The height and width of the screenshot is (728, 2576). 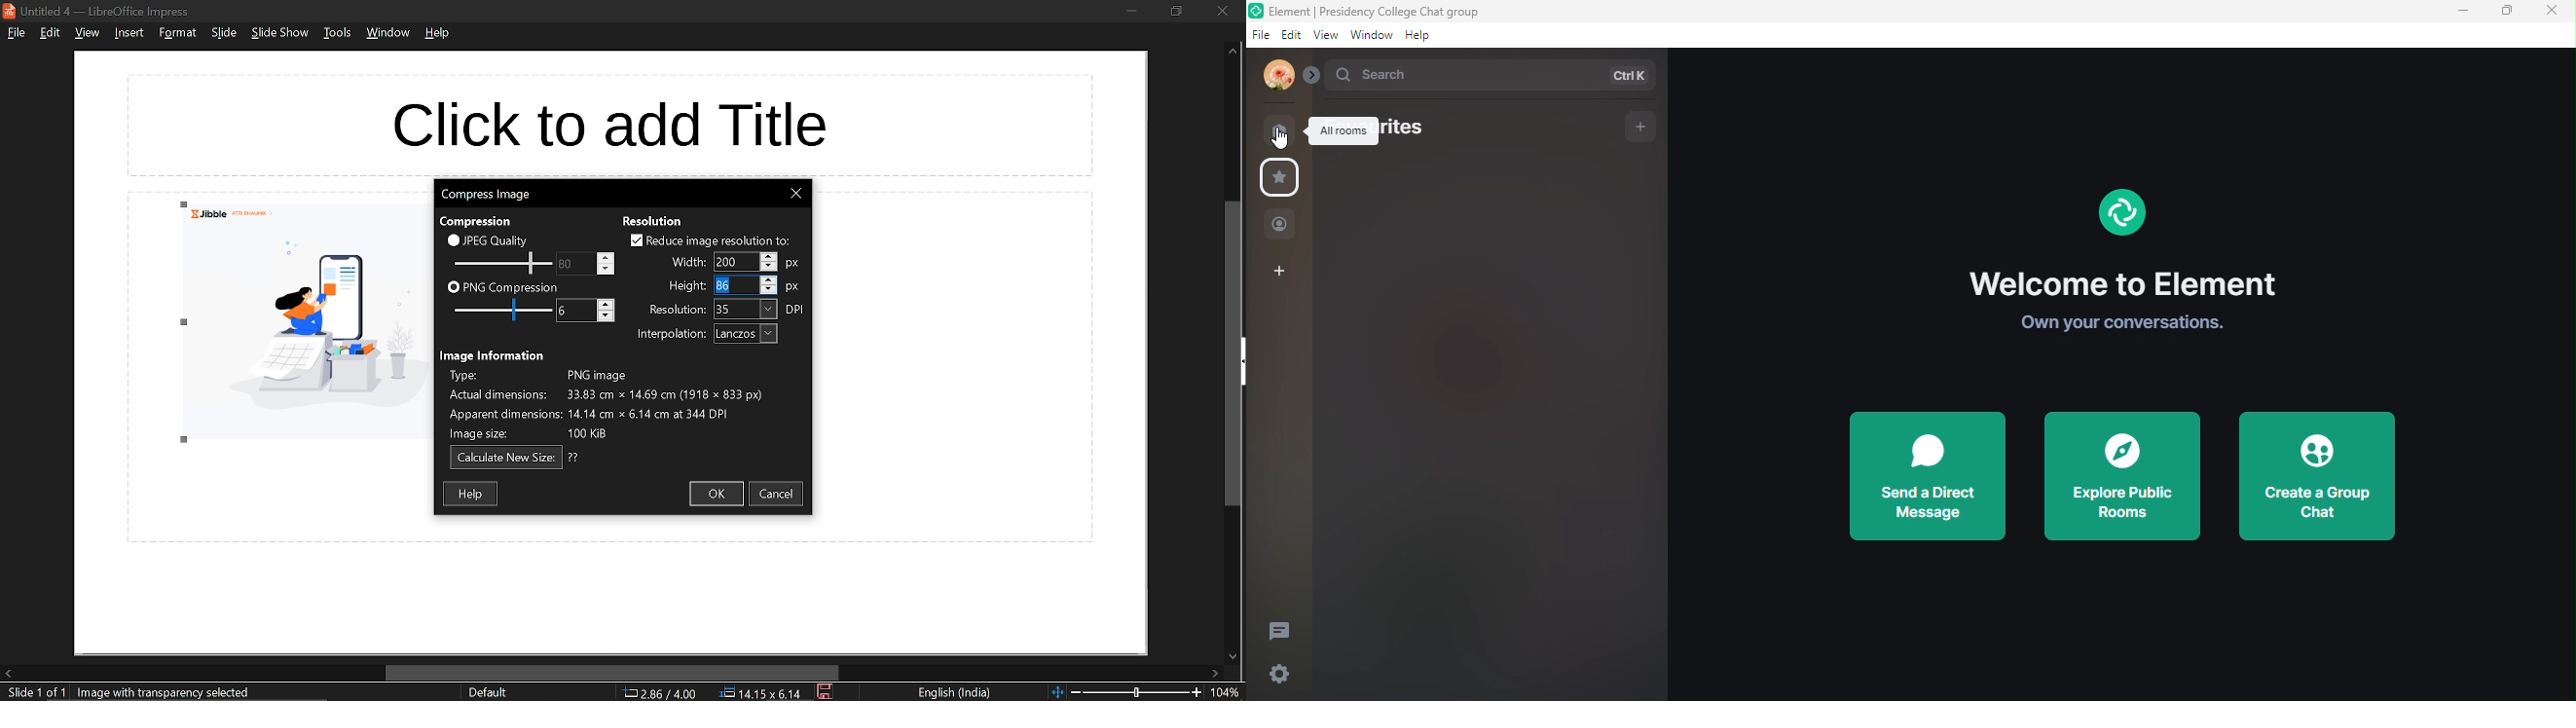 I want to click on add, so click(x=1638, y=125).